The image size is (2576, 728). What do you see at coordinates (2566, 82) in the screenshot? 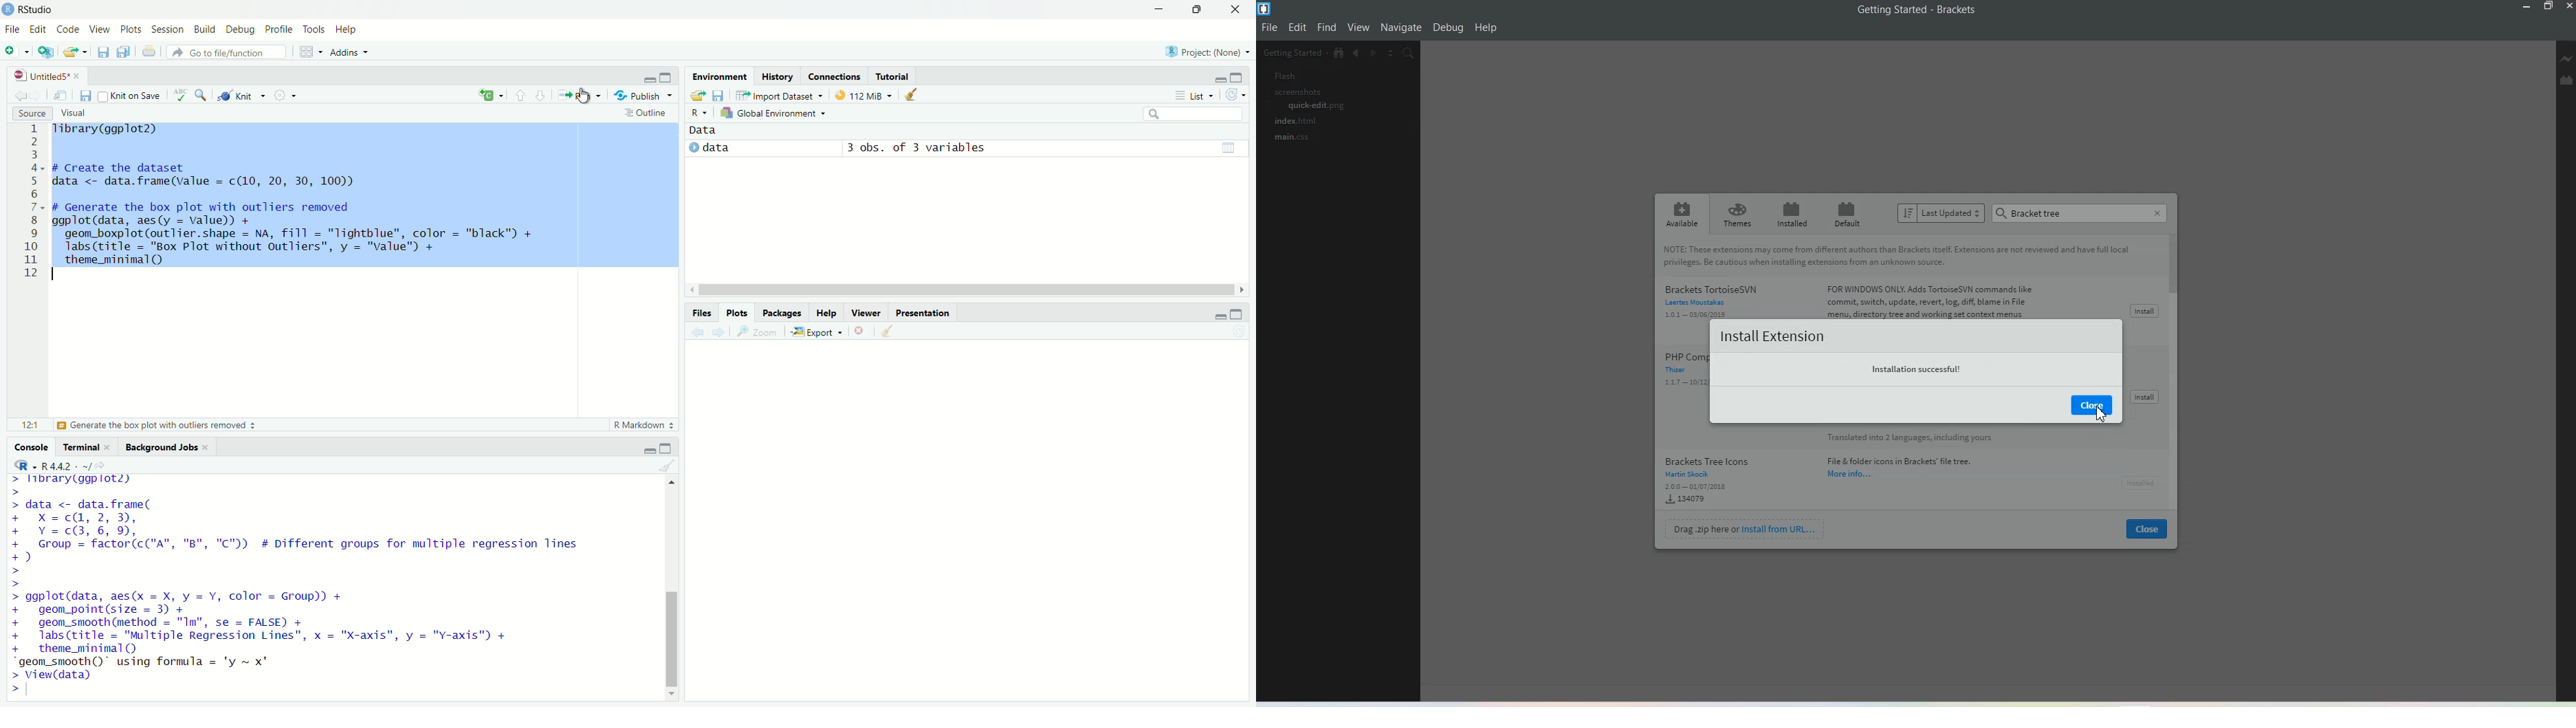
I see `Extension Manager` at bounding box center [2566, 82].